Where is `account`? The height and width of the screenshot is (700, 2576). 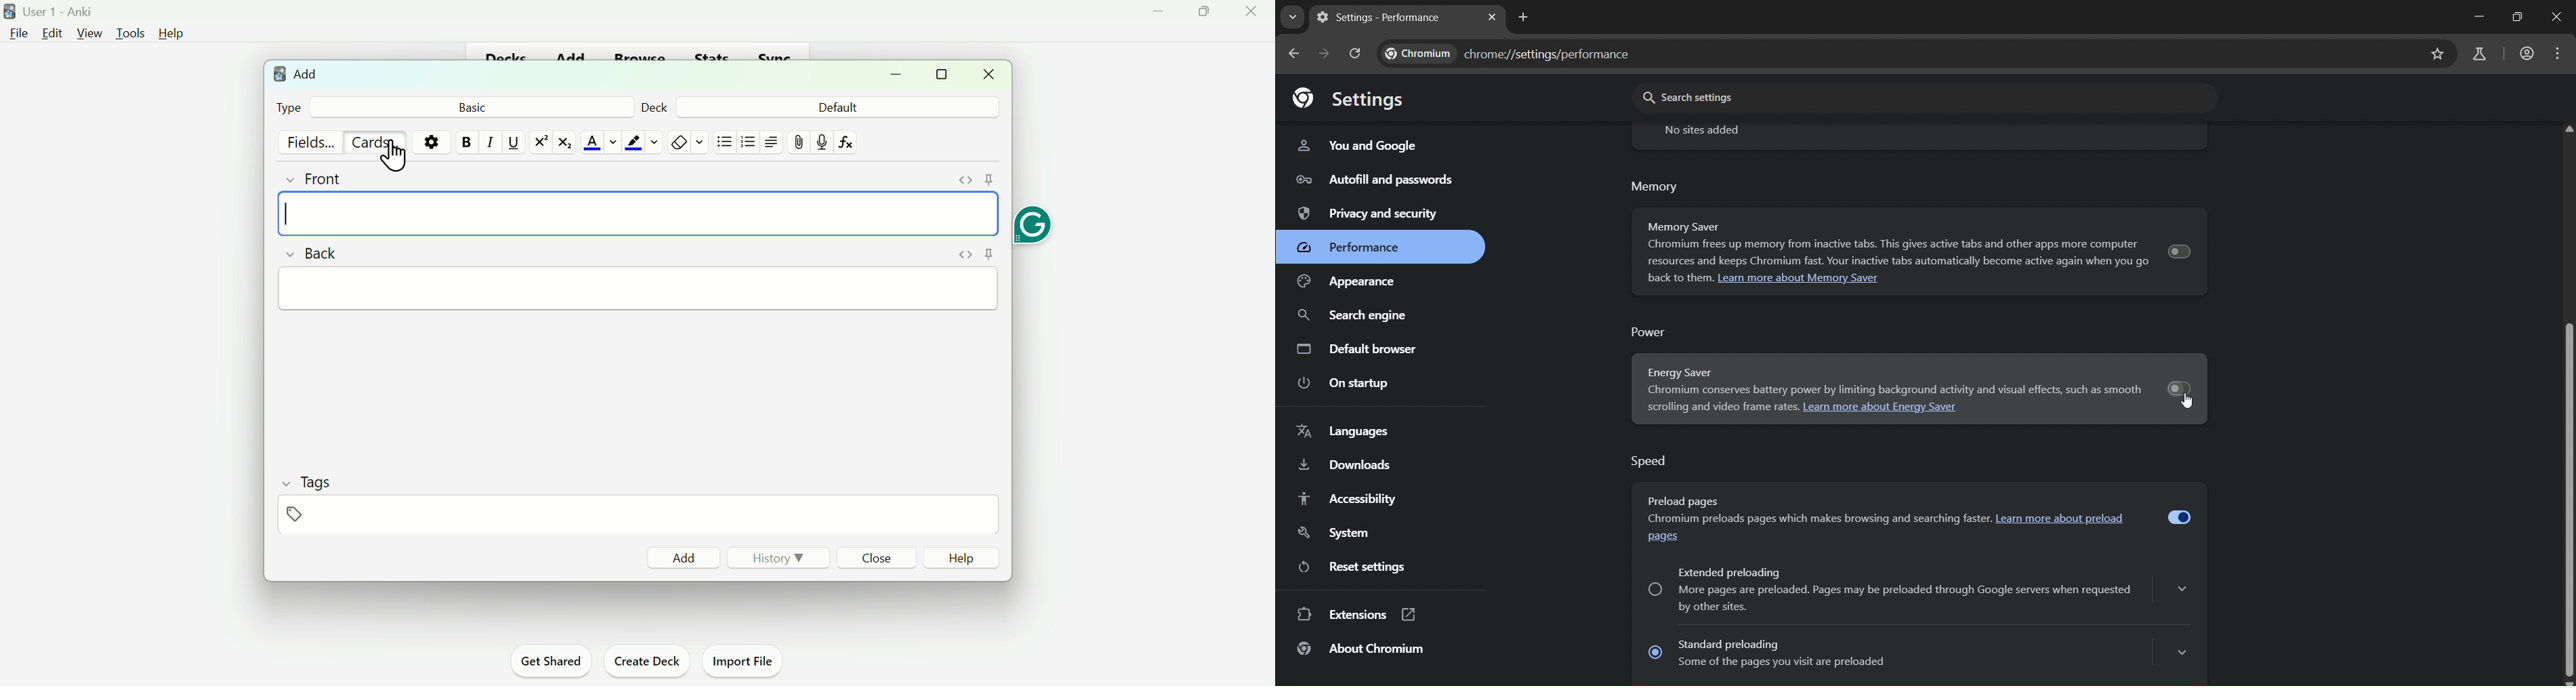
account is located at coordinates (2525, 54).